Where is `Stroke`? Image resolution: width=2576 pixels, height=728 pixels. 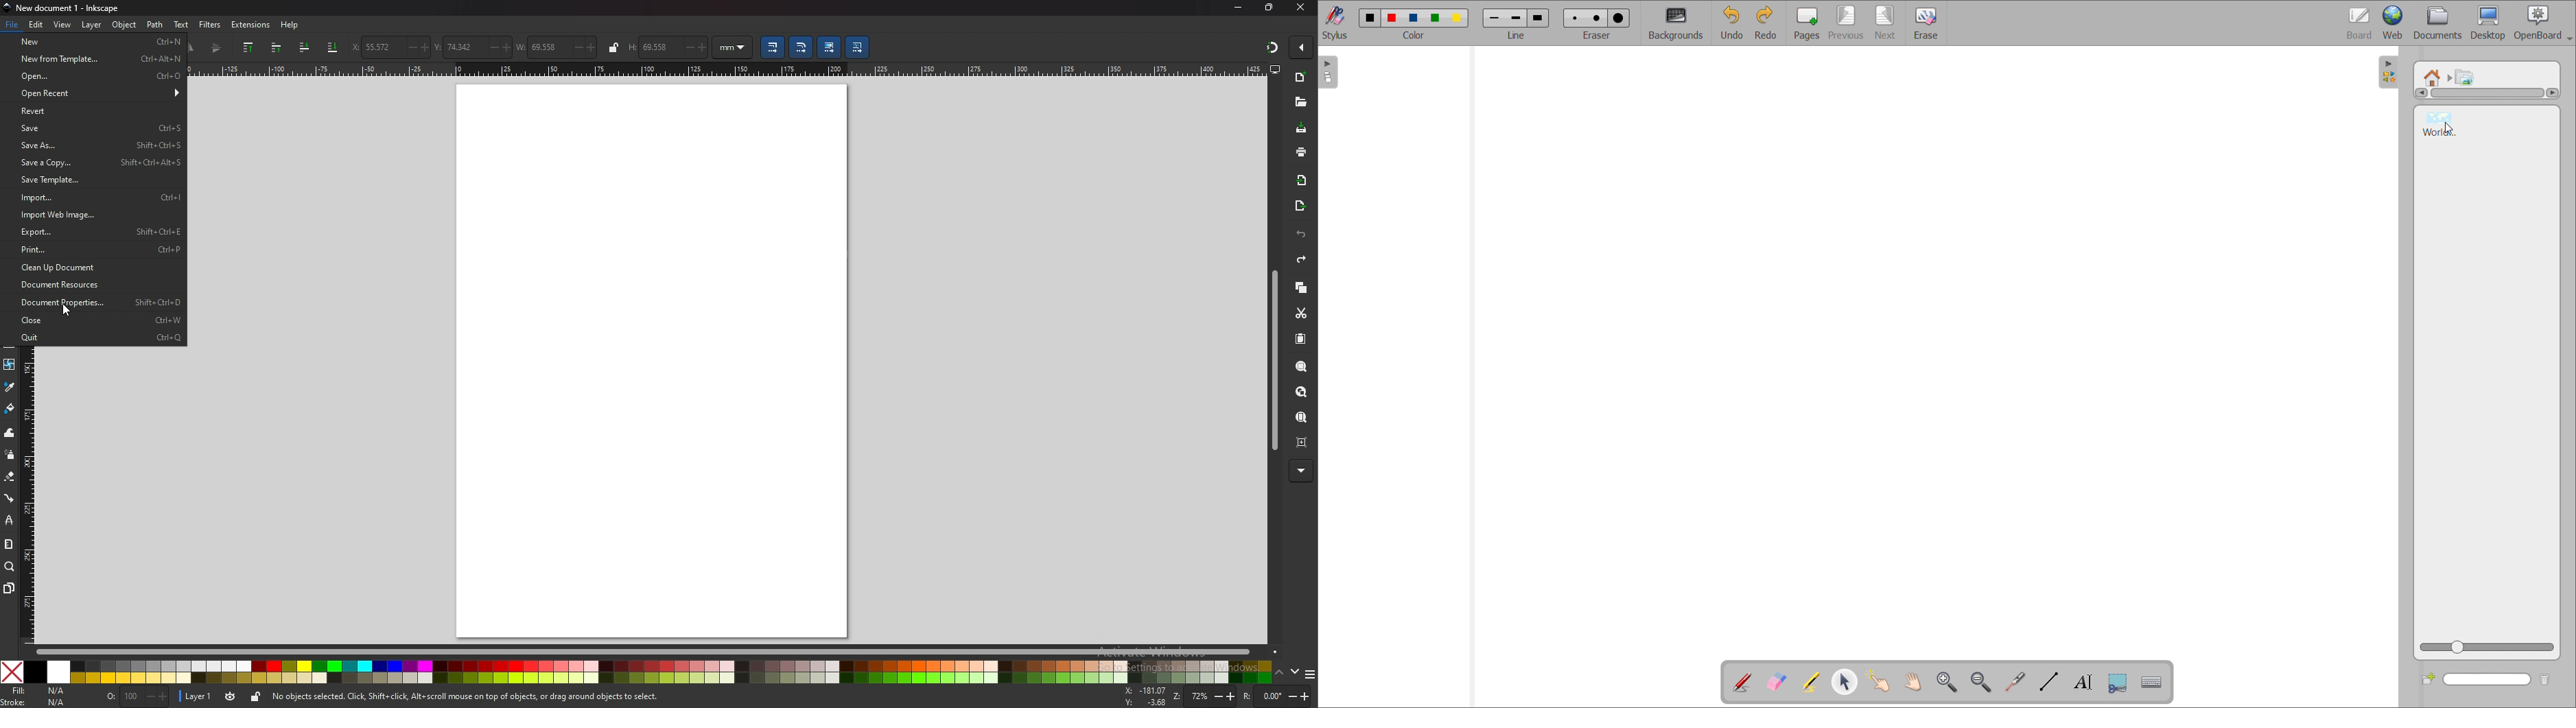
Stroke is located at coordinates (36, 703).